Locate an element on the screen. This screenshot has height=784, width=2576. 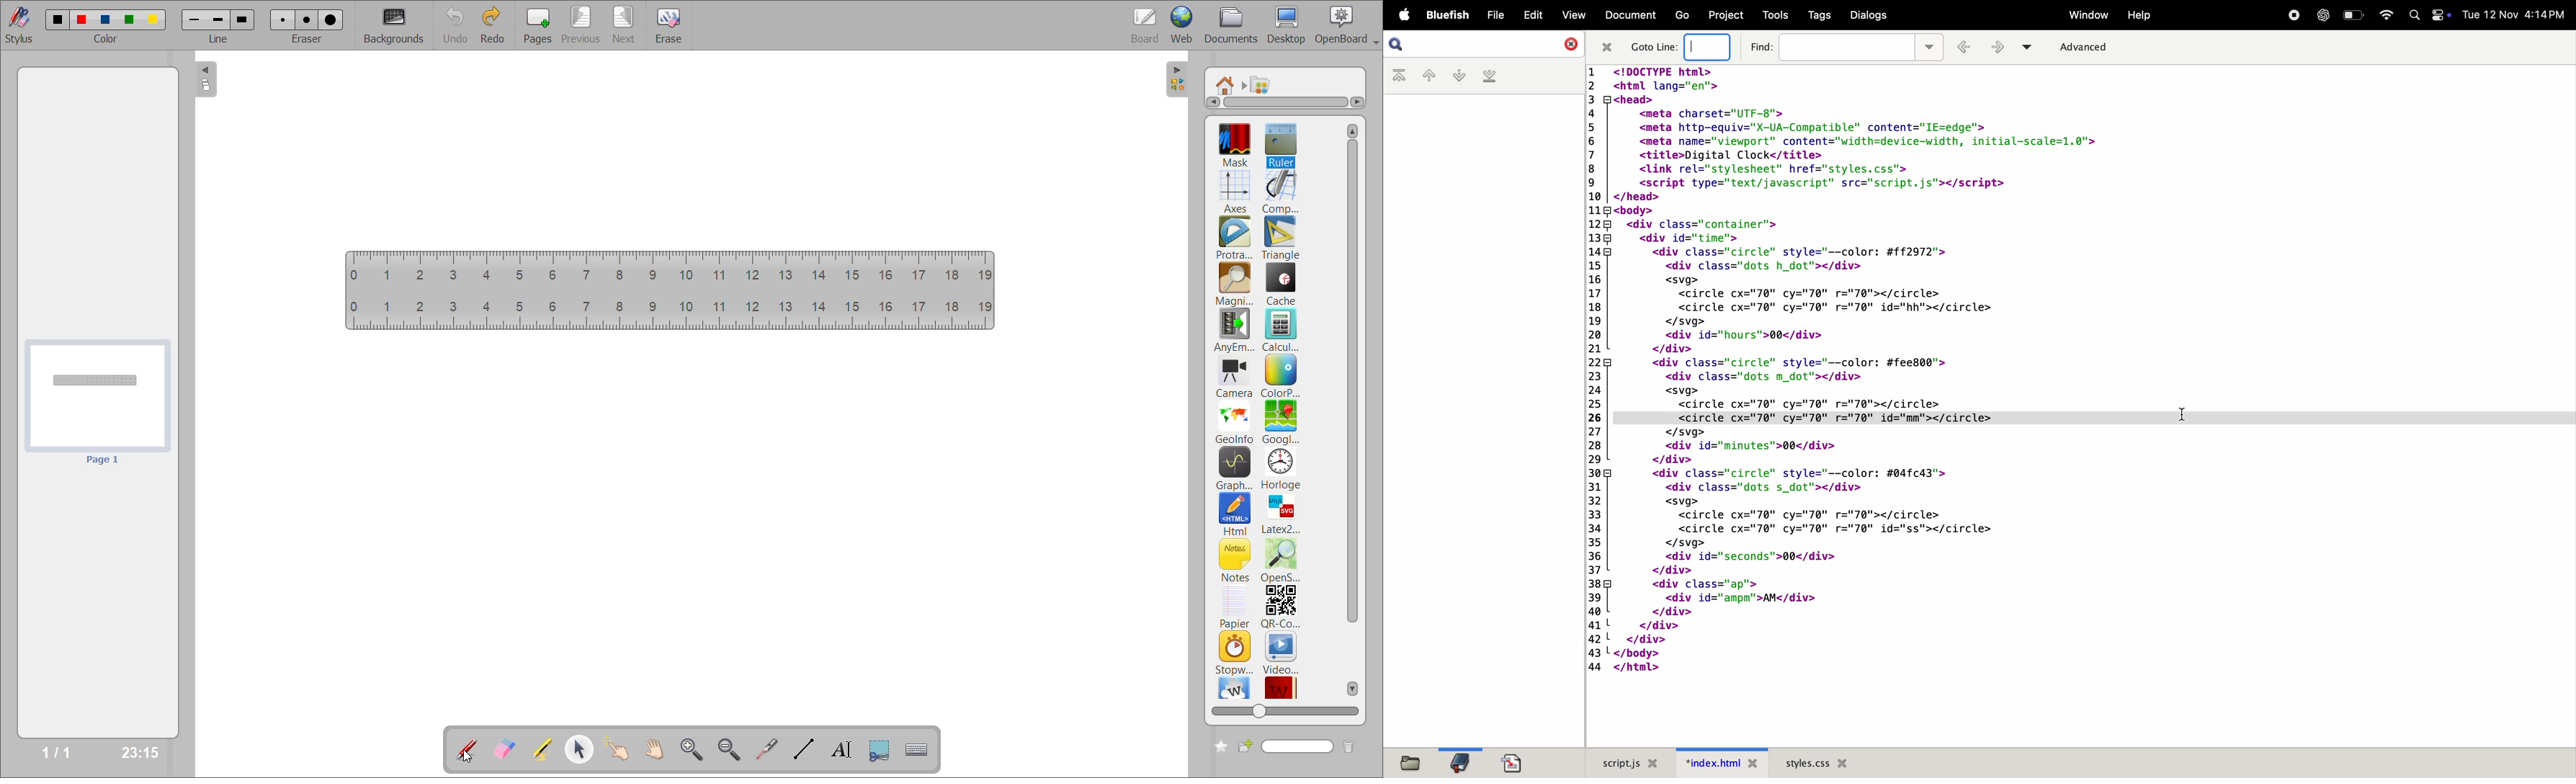
backgrounds is located at coordinates (396, 25).